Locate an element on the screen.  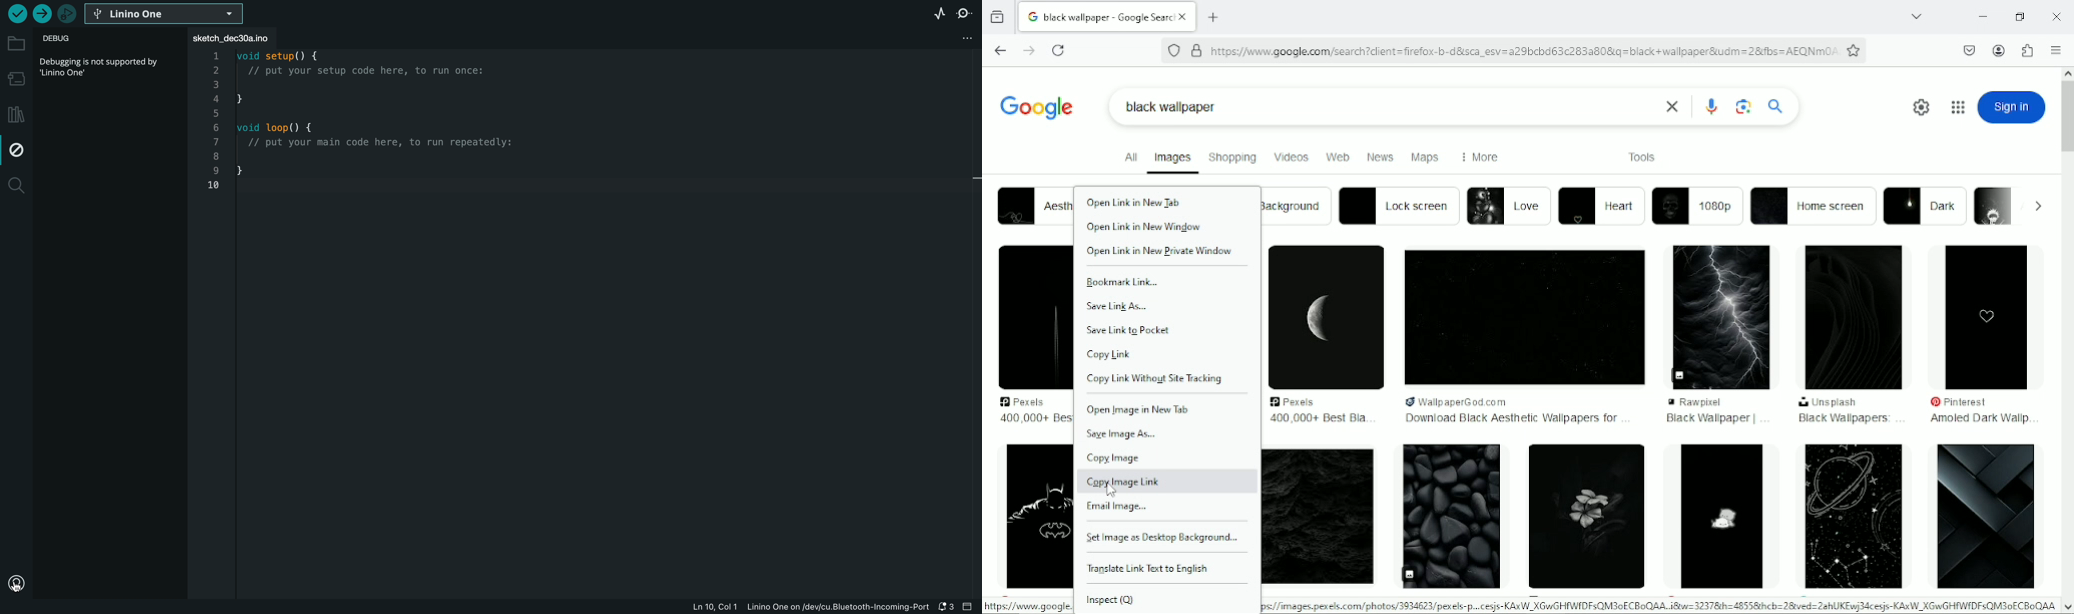
news is located at coordinates (1381, 157).